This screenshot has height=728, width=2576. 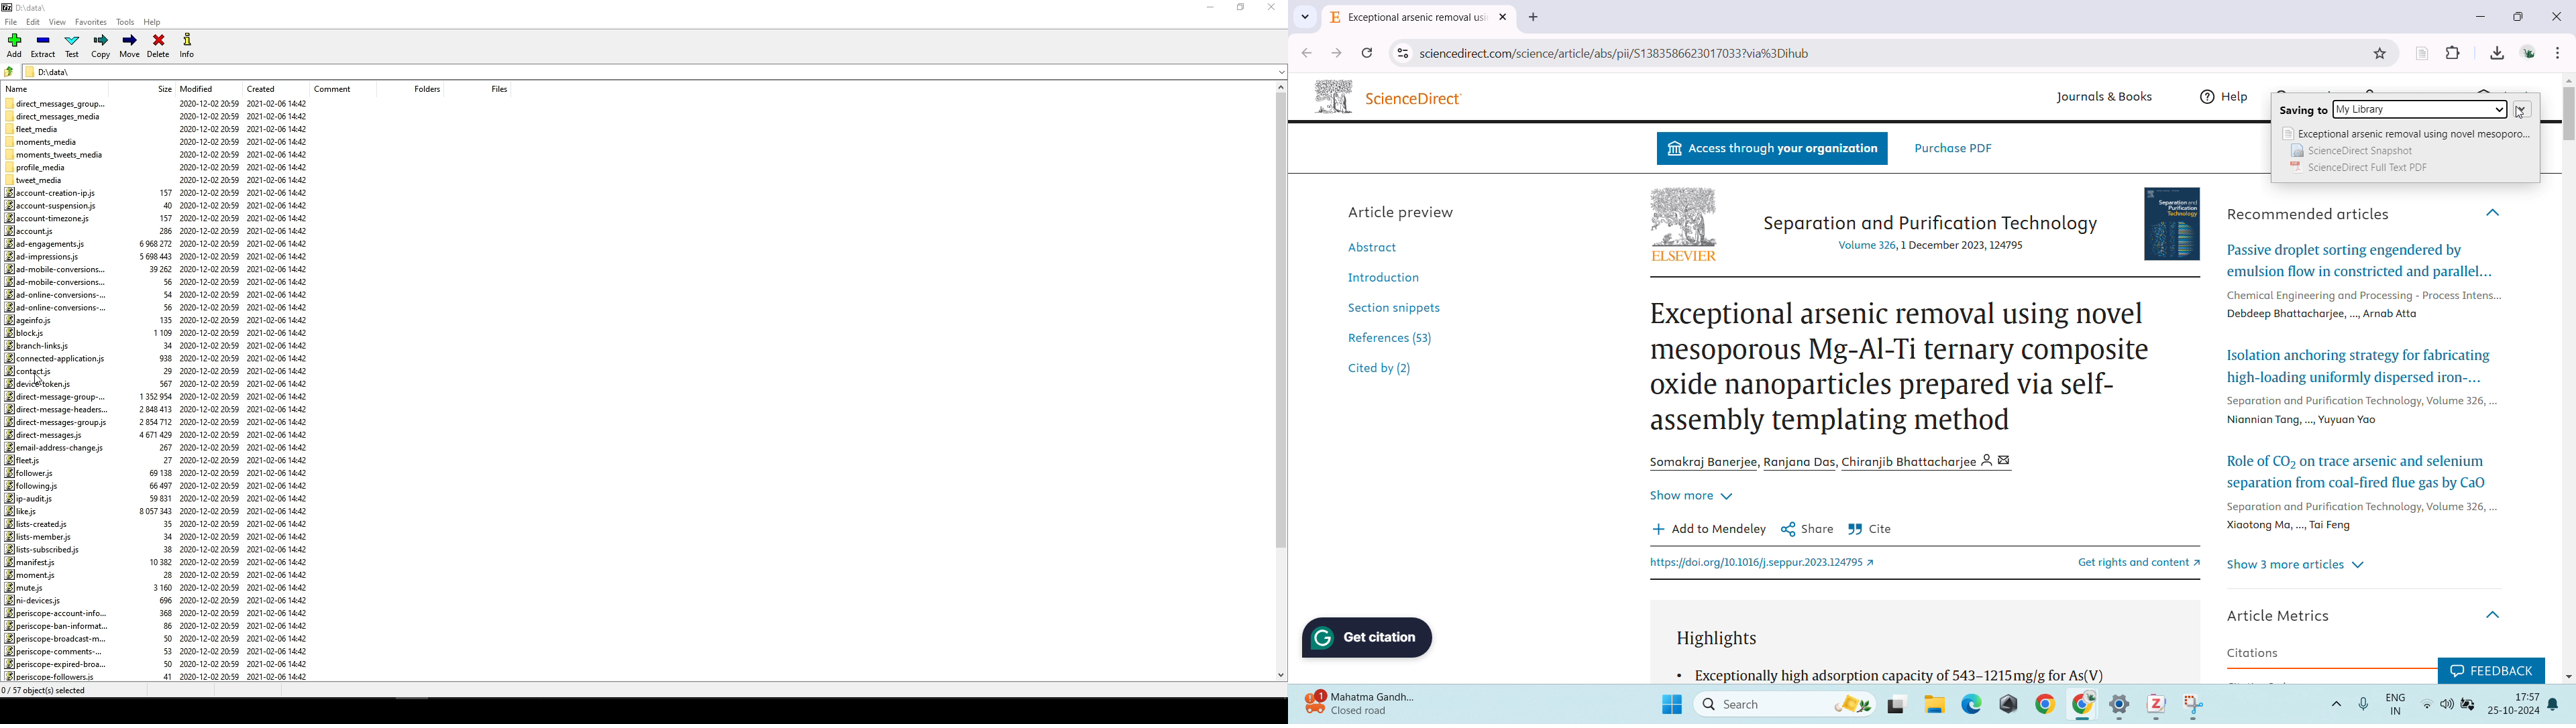 What do you see at coordinates (45, 549) in the screenshot?
I see `lists-subscribed.js` at bounding box center [45, 549].